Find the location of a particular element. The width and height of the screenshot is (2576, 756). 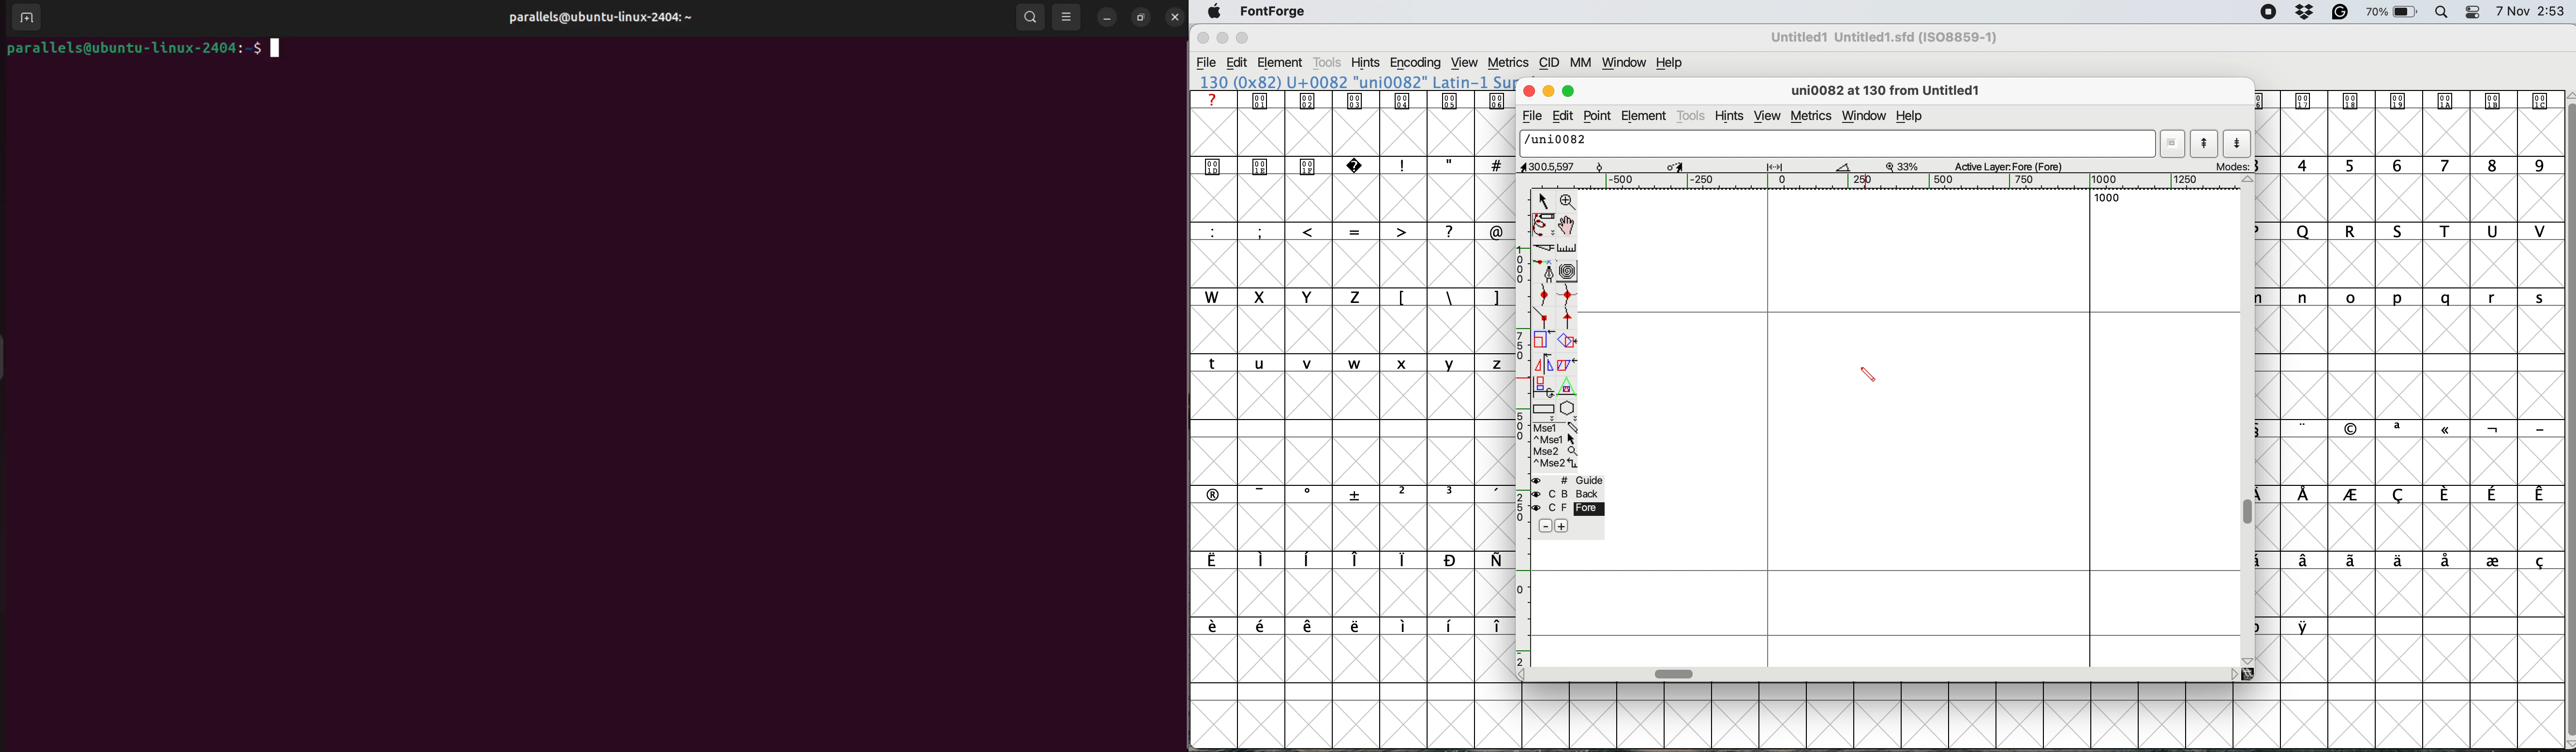

special characters is located at coordinates (1446, 297).